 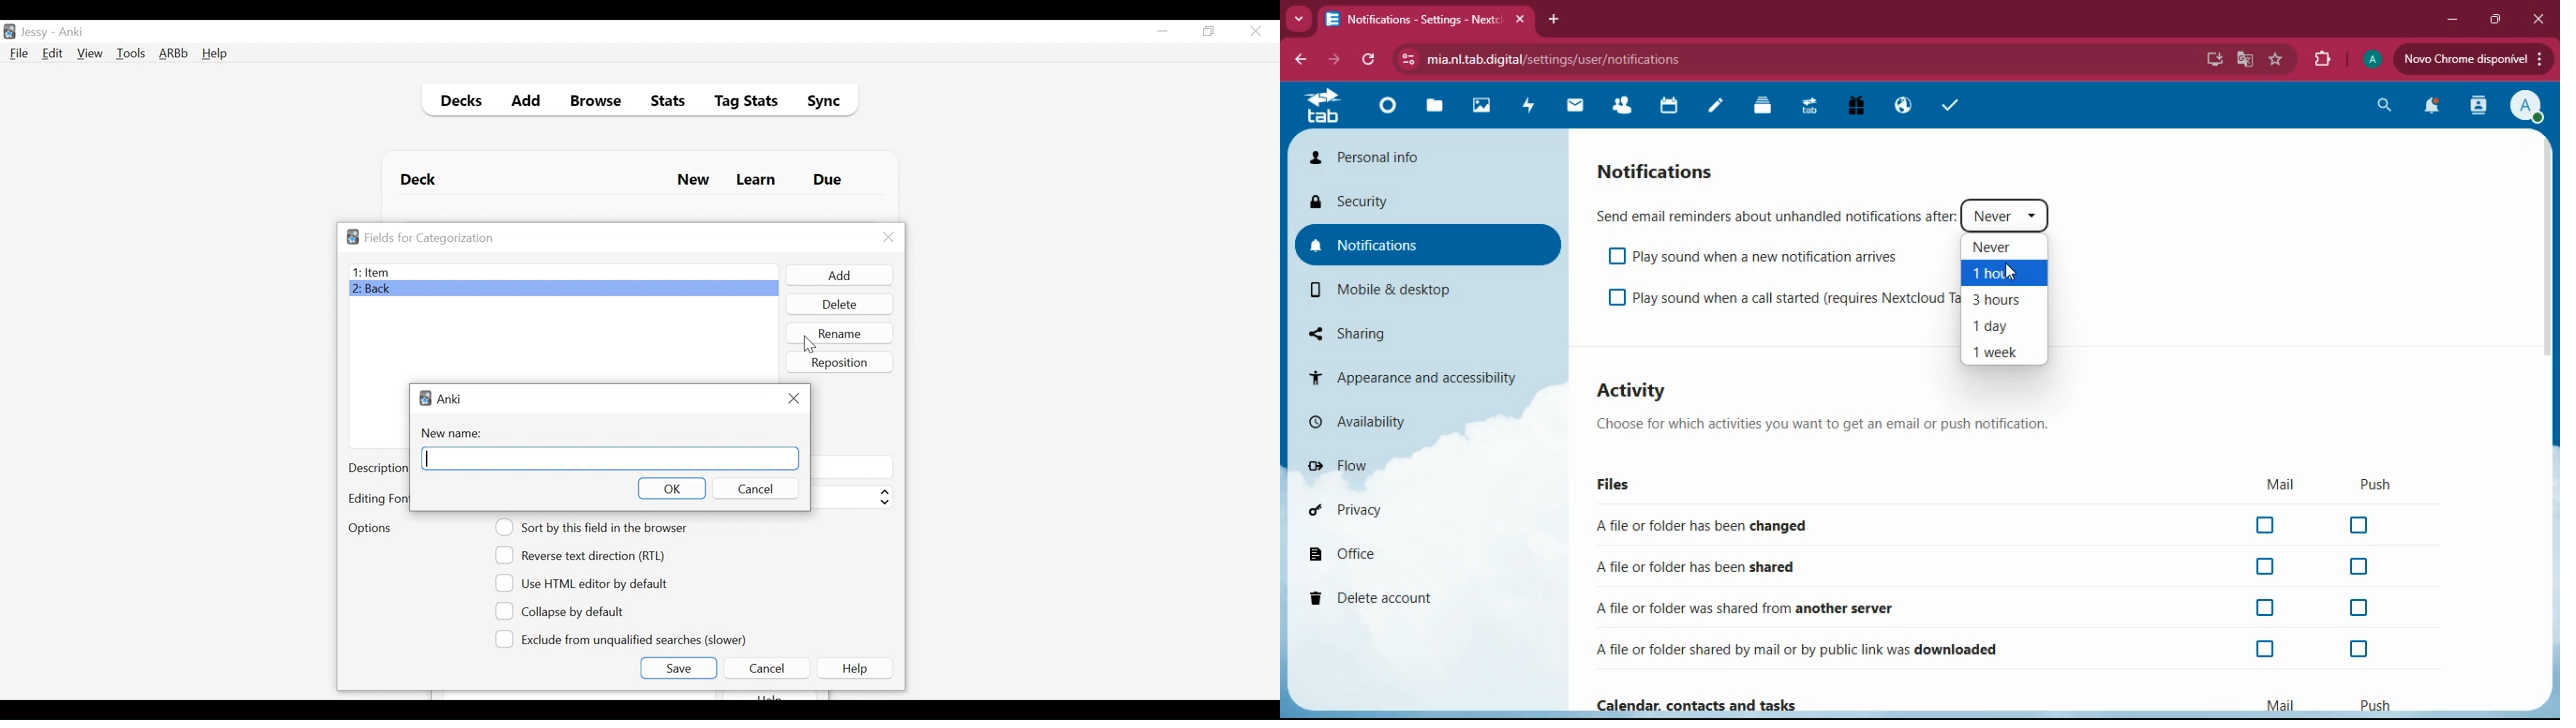 What do you see at coordinates (806, 346) in the screenshot?
I see `Cursor` at bounding box center [806, 346].